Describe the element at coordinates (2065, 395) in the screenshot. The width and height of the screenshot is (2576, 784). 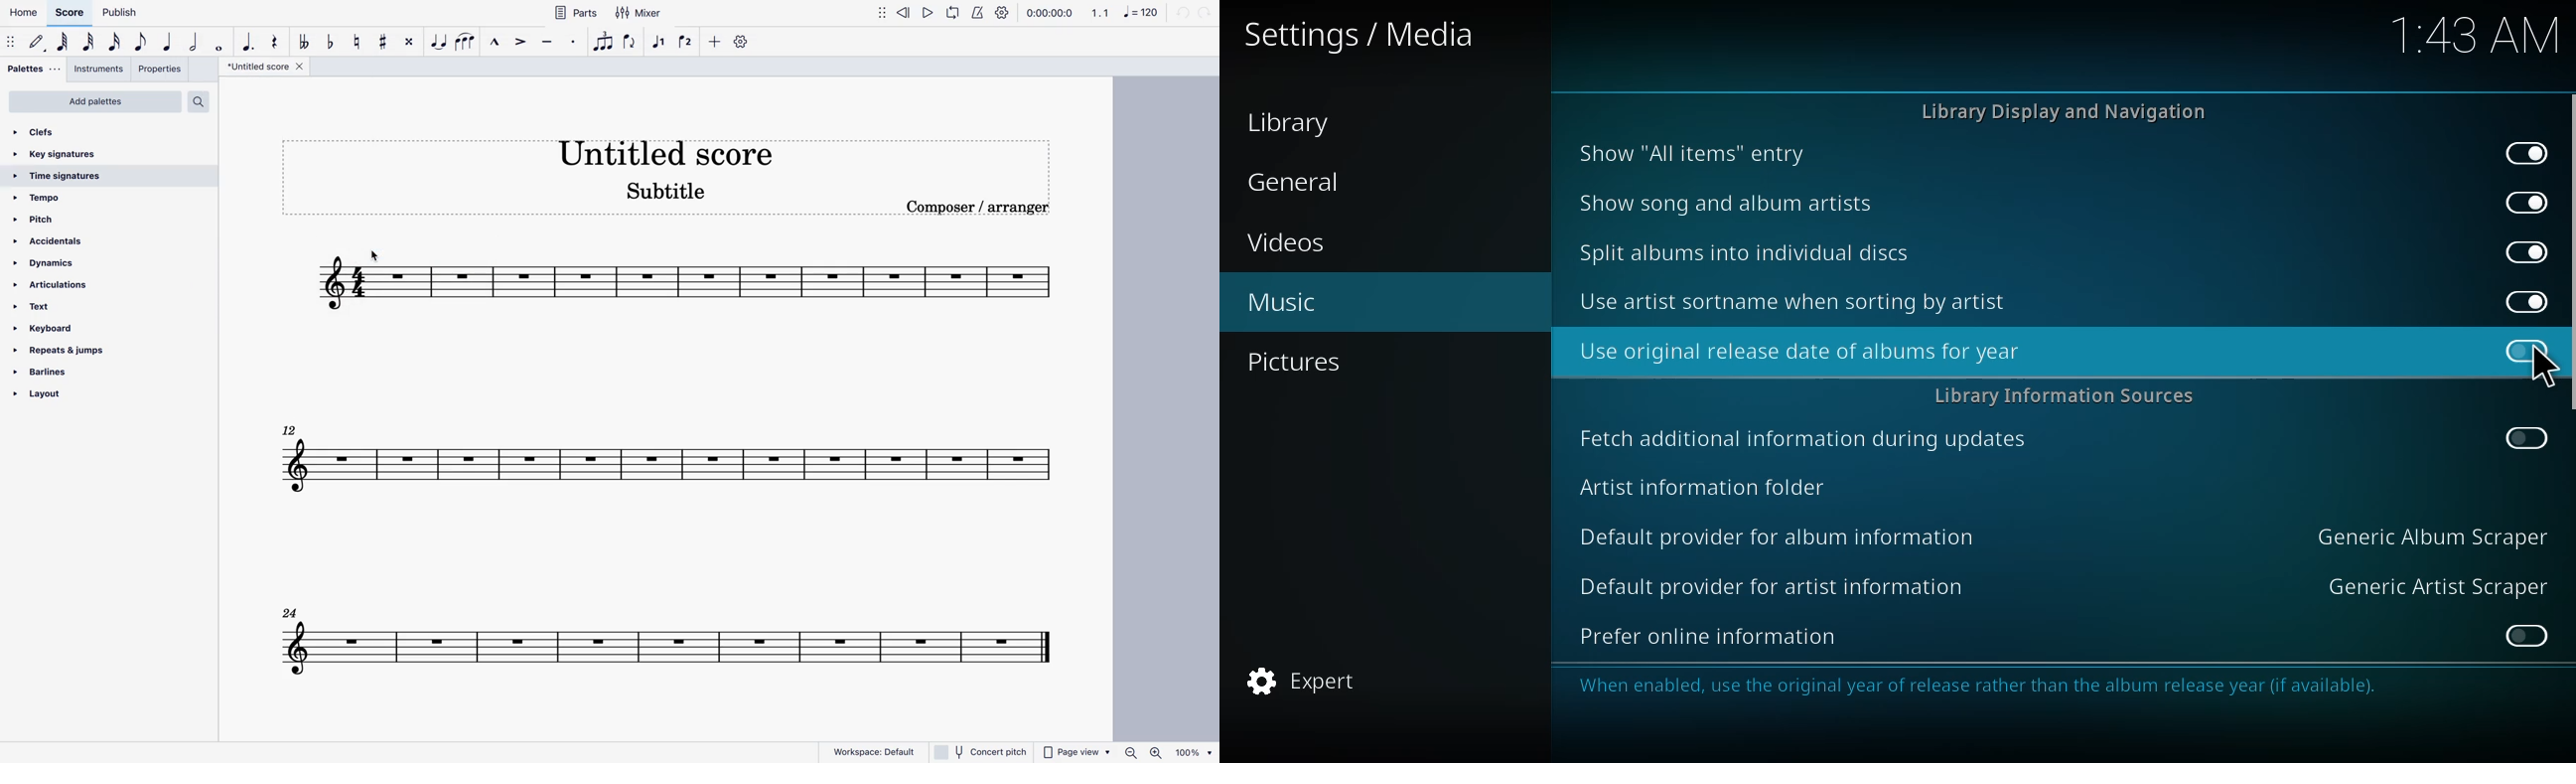
I see `library info` at that location.